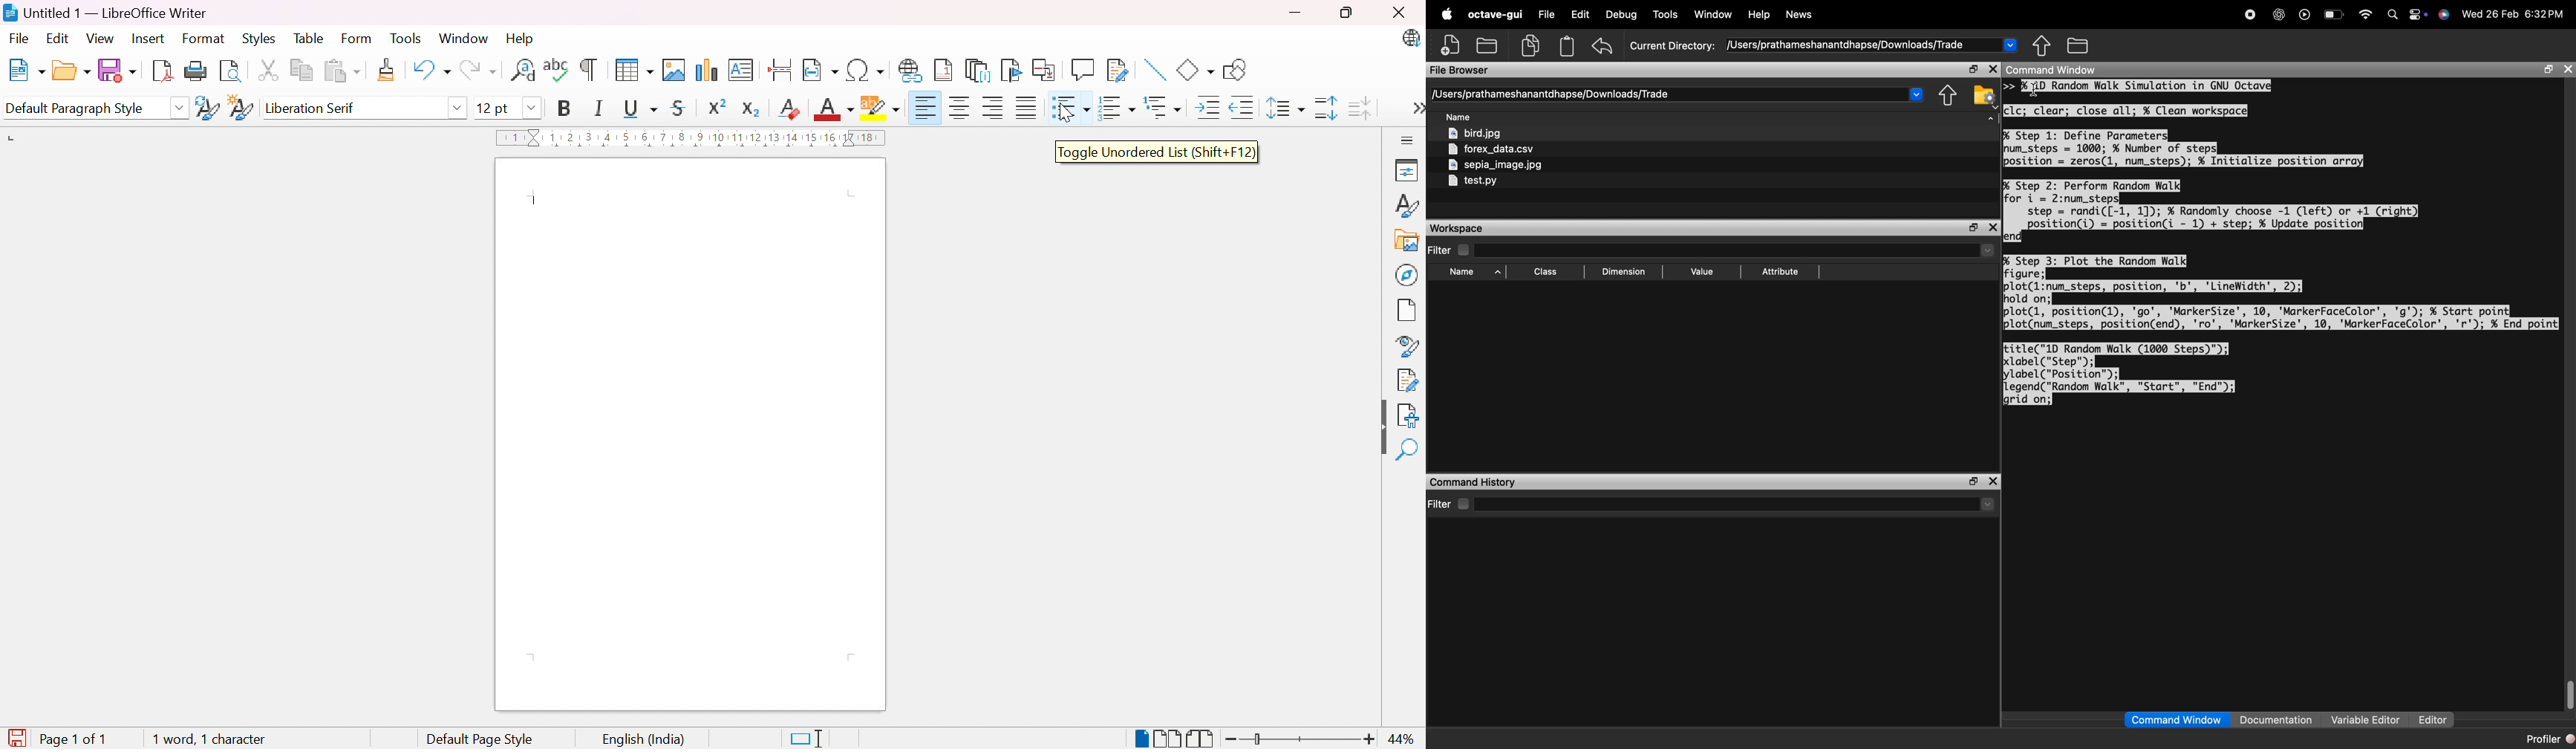  What do you see at coordinates (1409, 171) in the screenshot?
I see `Properties` at bounding box center [1409, 171].